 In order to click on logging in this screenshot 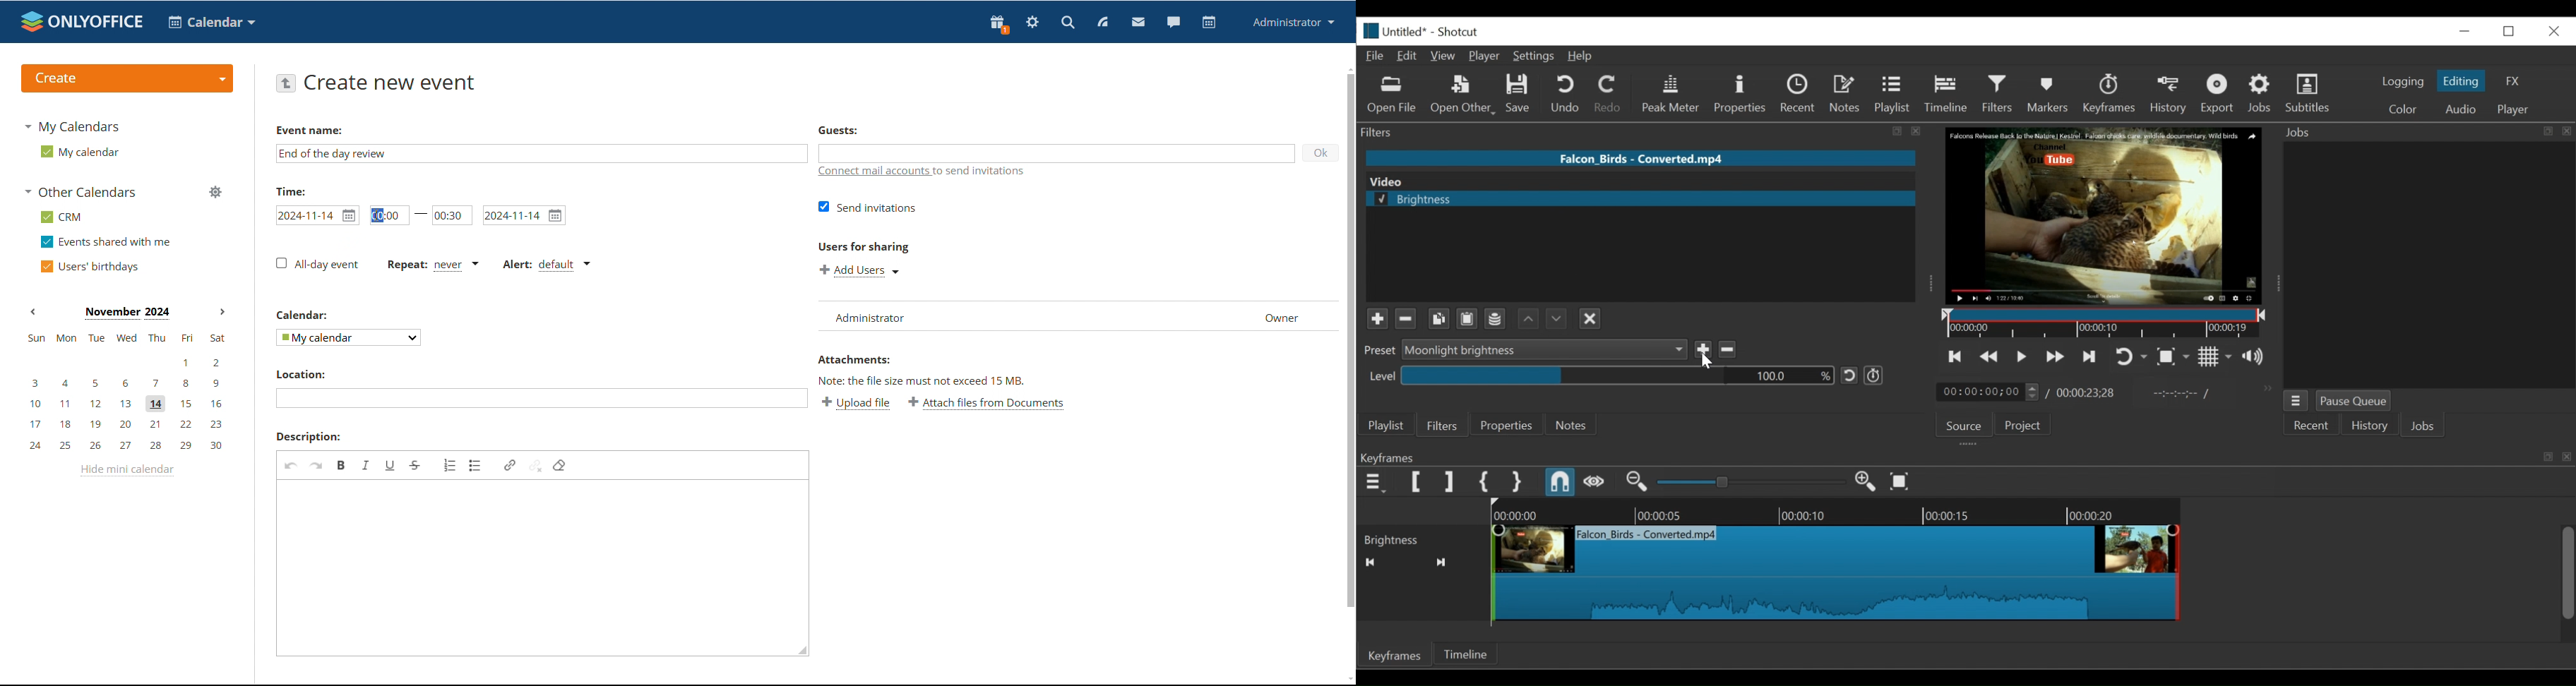, I will do `click(2402, 83)`.